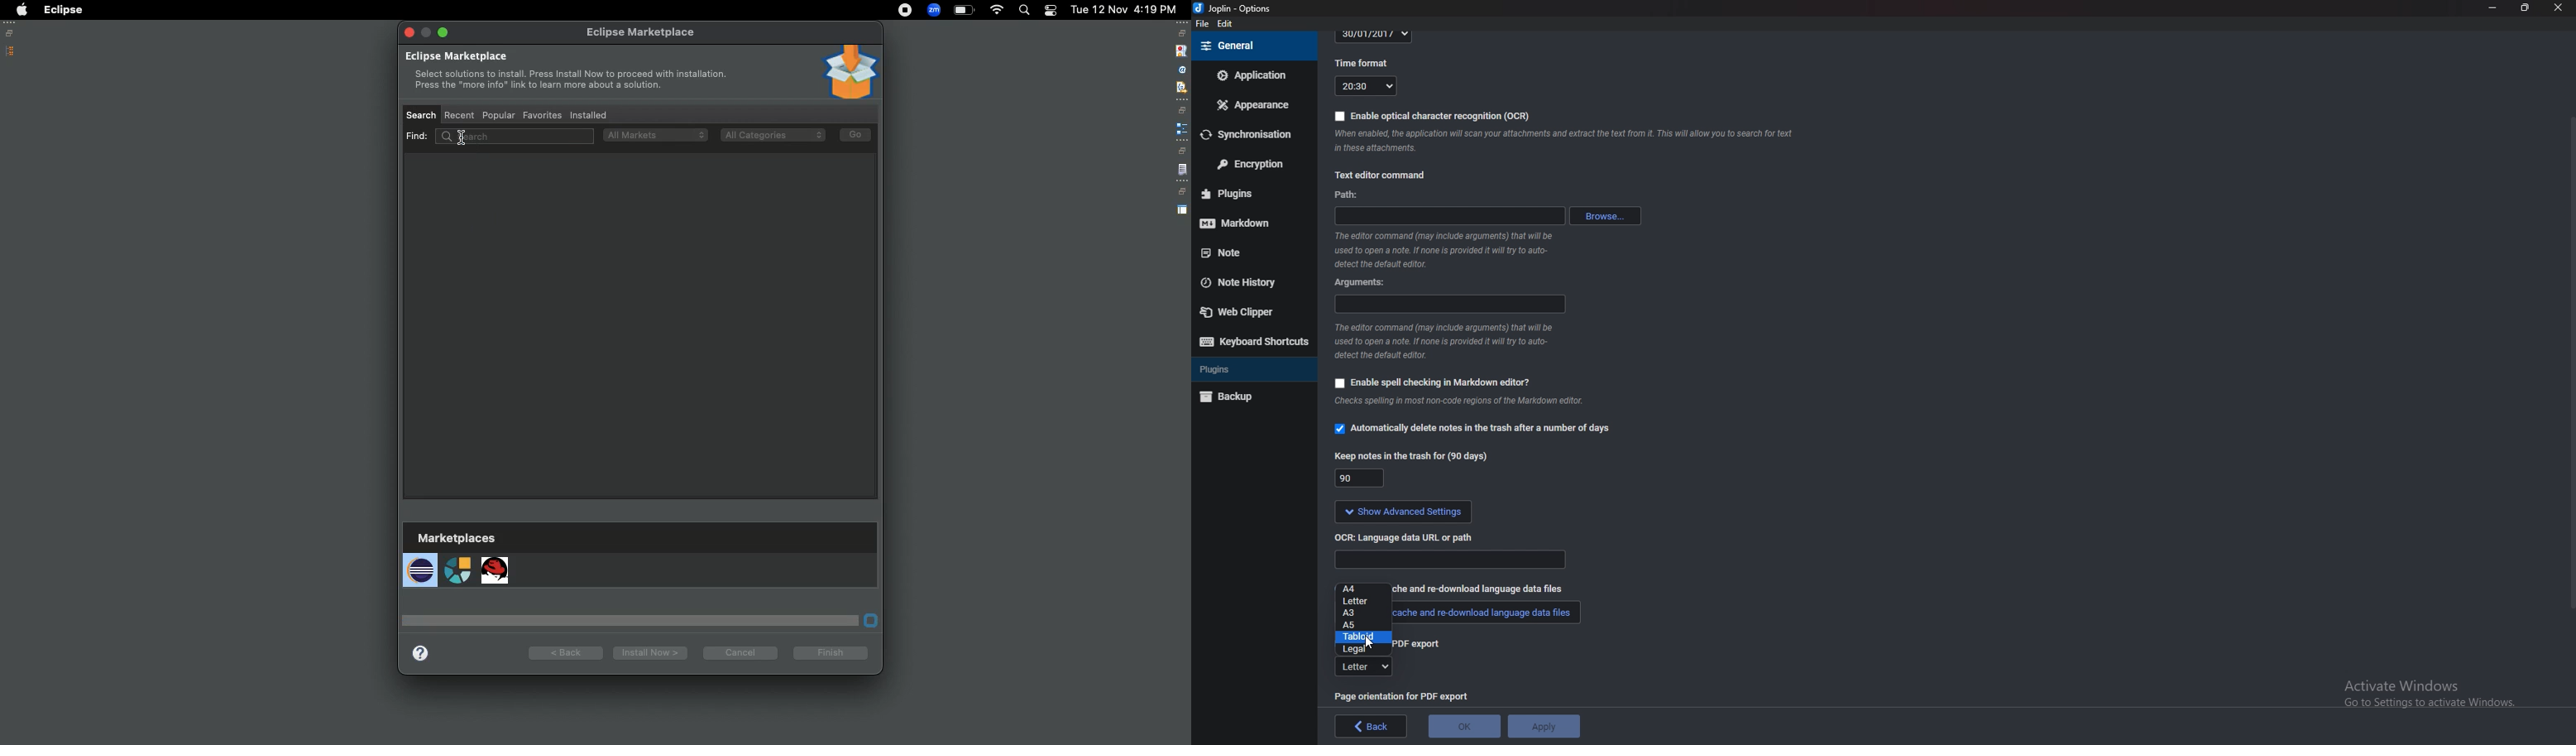 Image resolution: width=2576 pixels, height=756 pixels. Describe the element at coordinates (1415, 456) in the screenshot. I see `Keep notes in the trash for` at that location.